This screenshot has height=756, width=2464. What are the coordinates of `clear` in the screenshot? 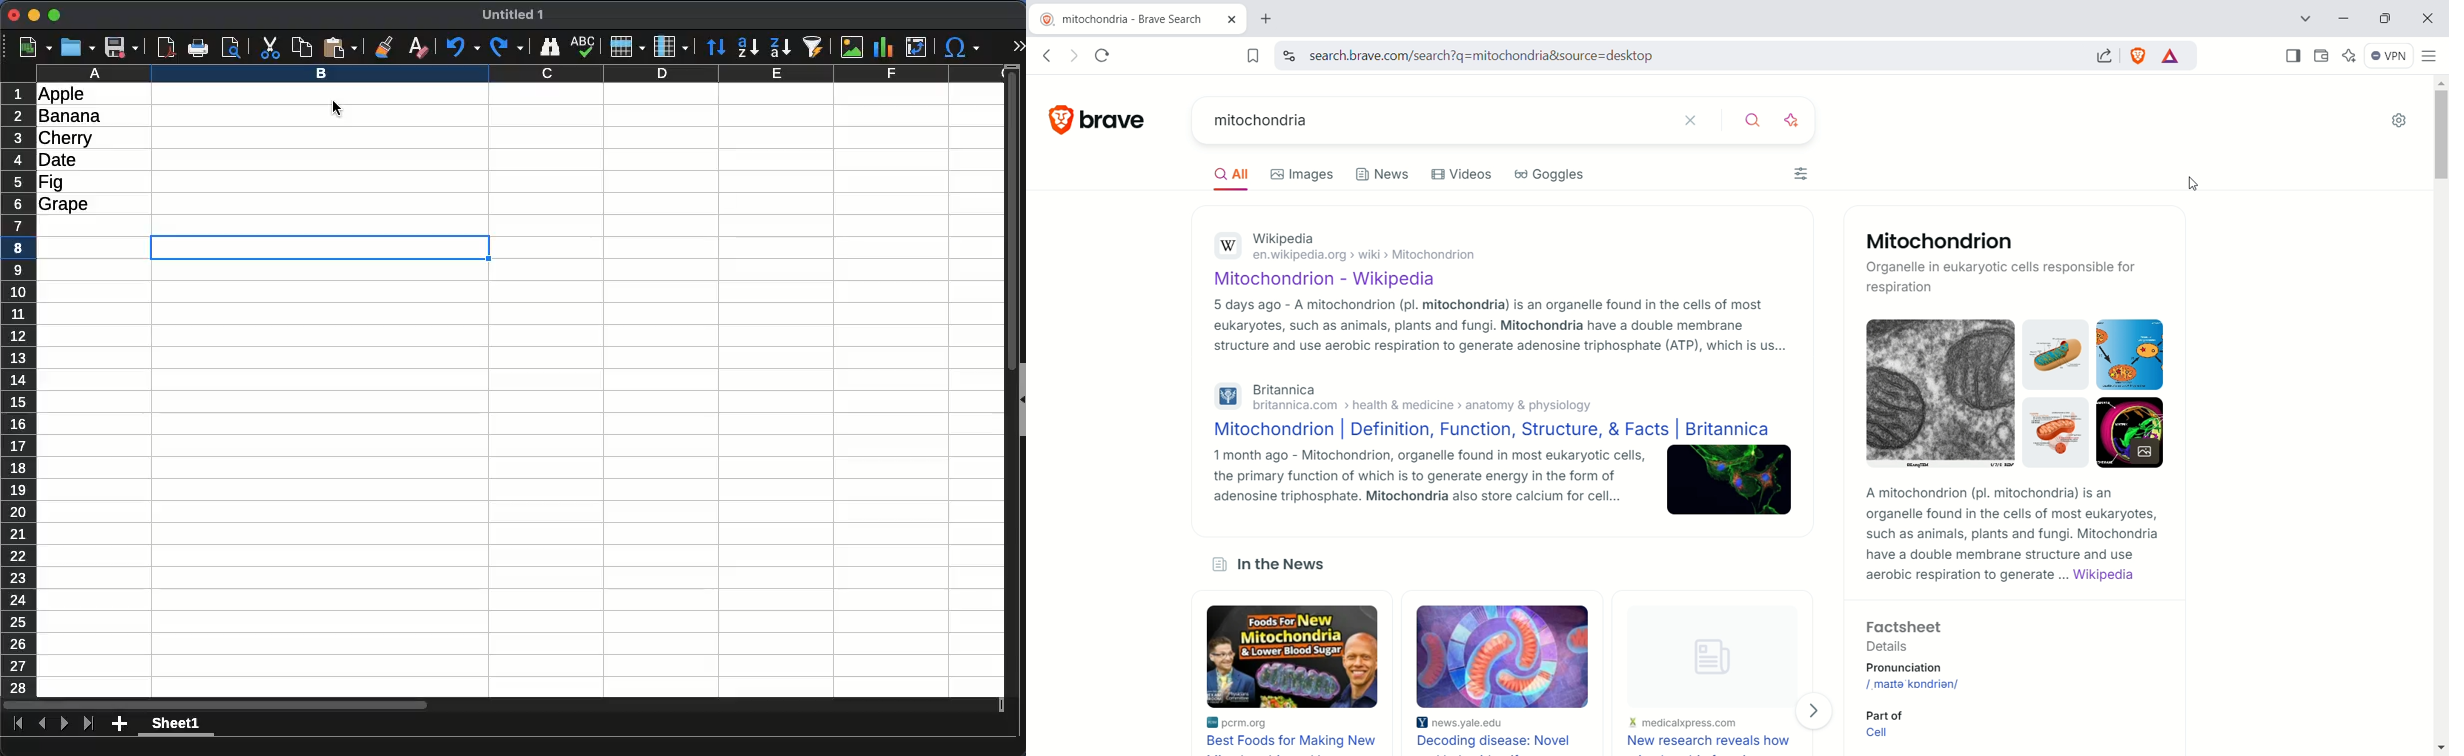 It's located at (1690, 118).